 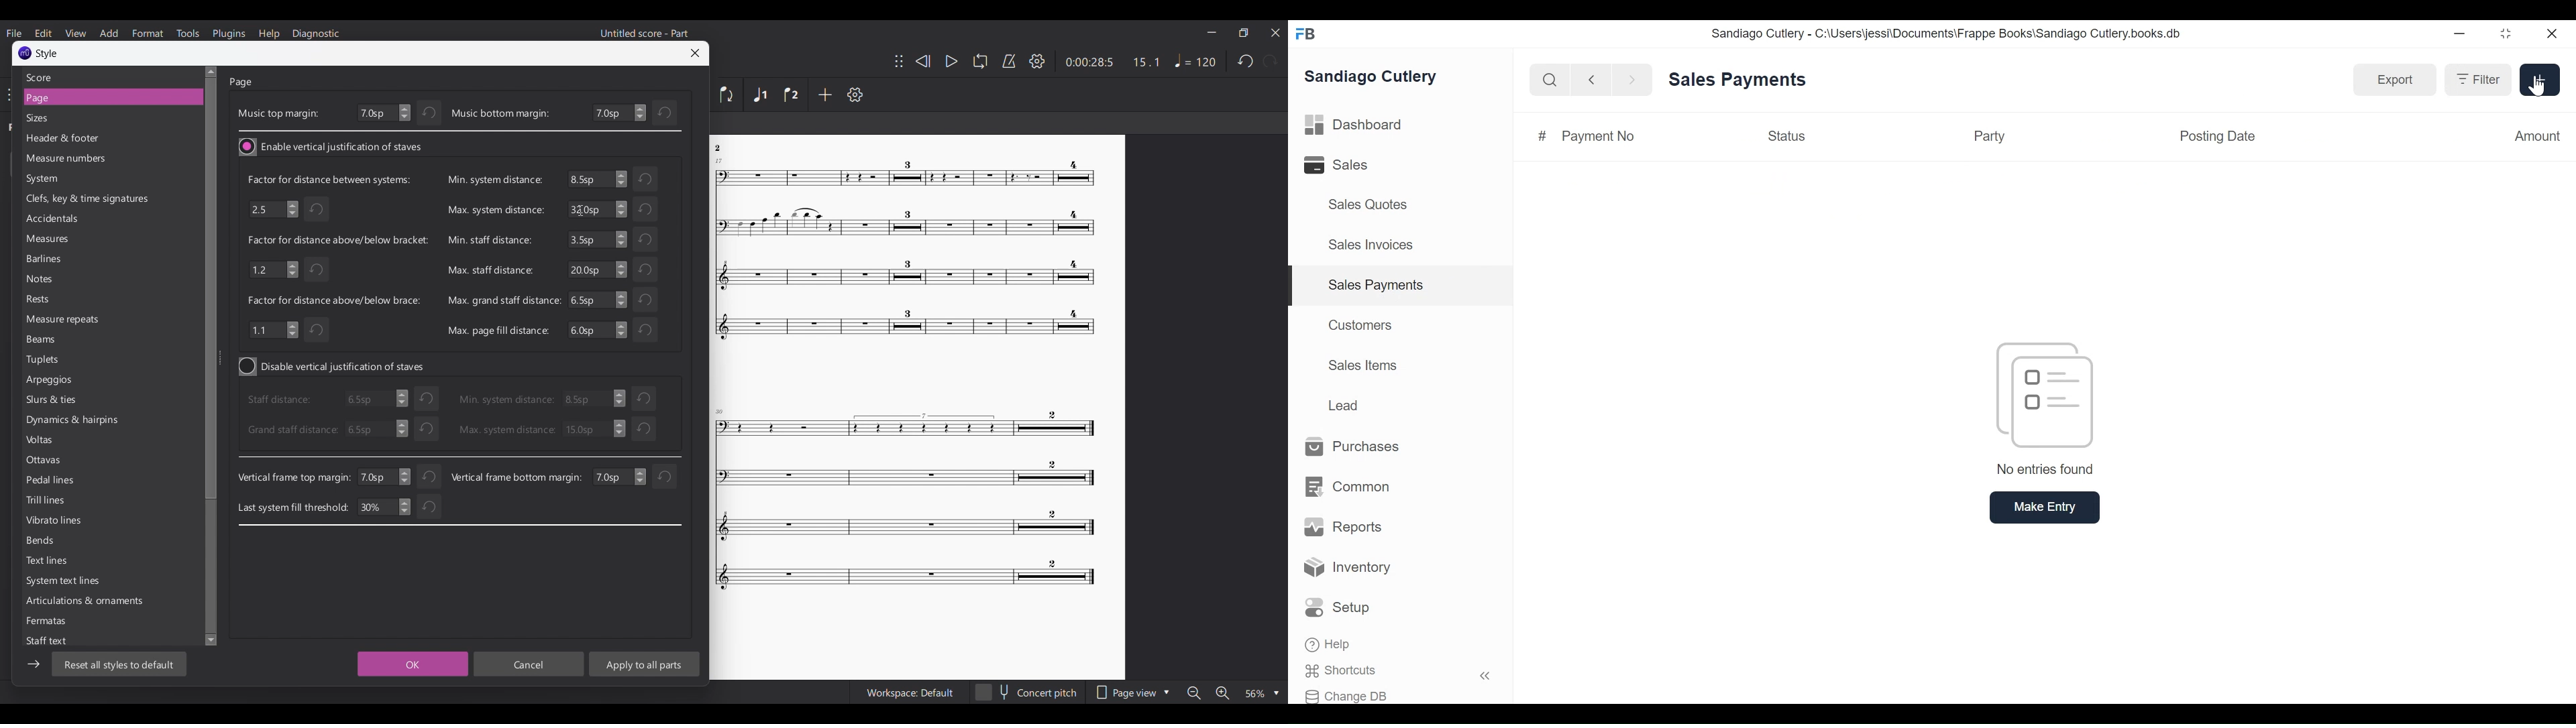 What do you see at coordinates (83, 602) in the screenshot?
I see `Articulations & ornaments` at bounding box center [83, 602].